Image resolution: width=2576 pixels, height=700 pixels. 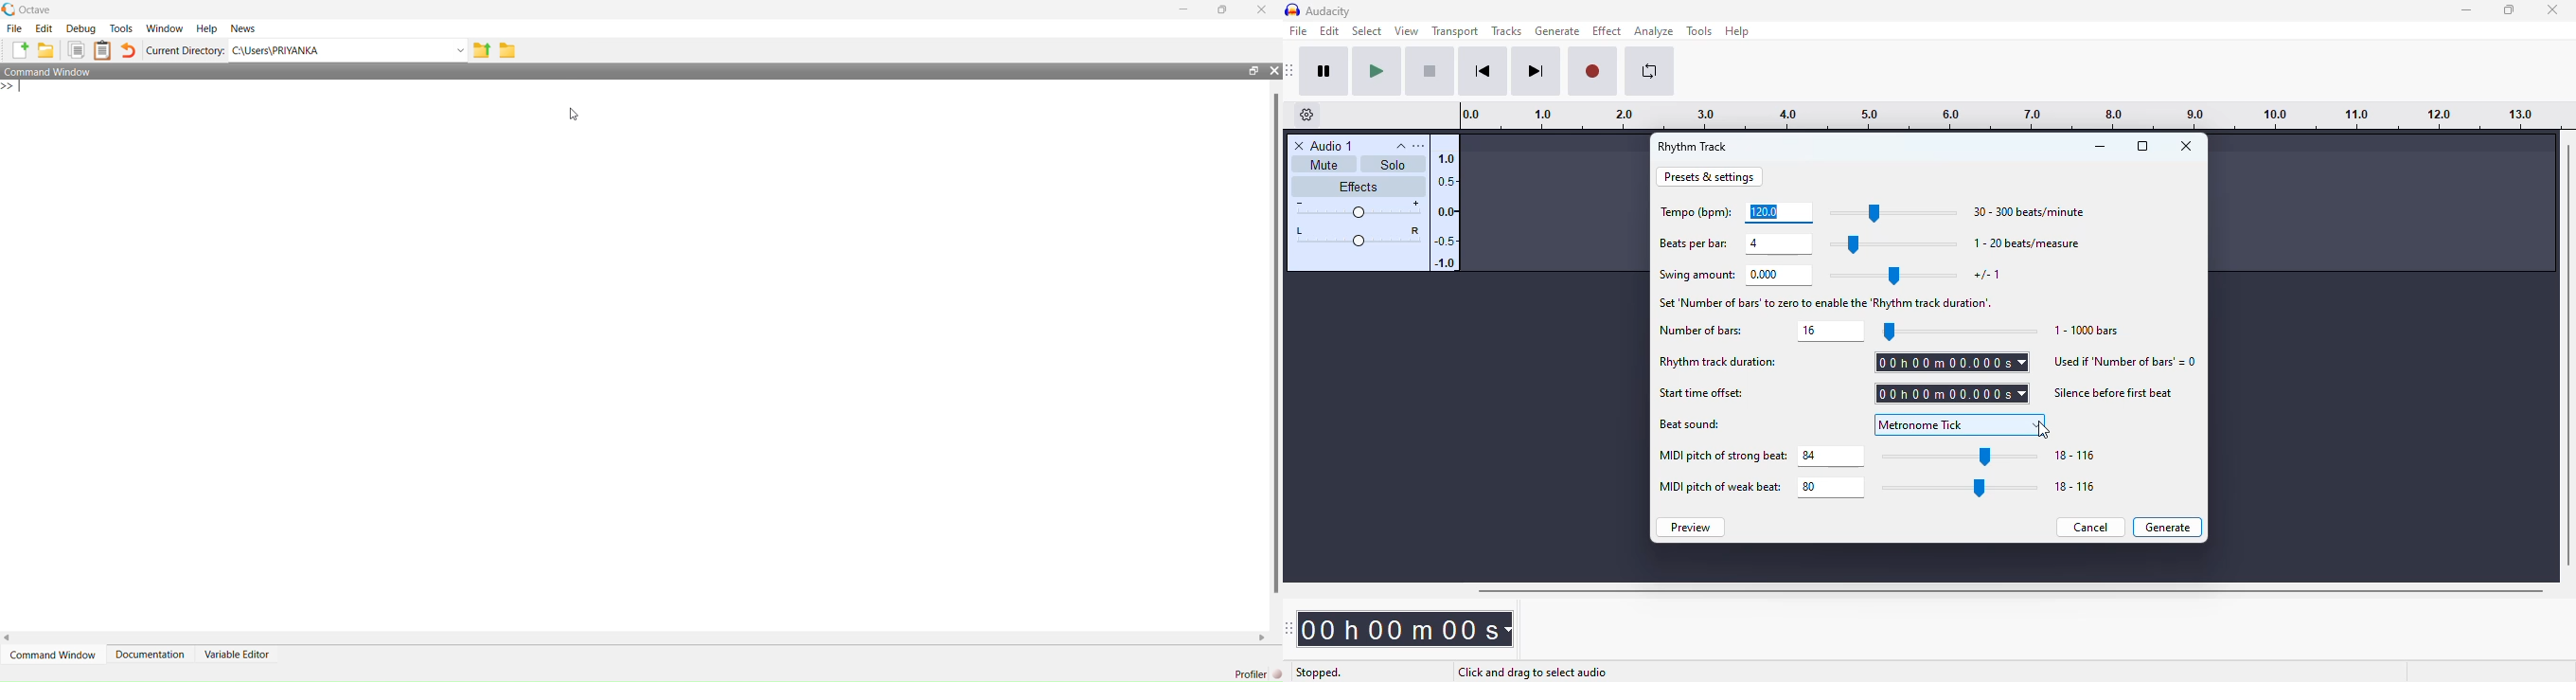 I want to click on minimize, so click(x=2468, y=10).